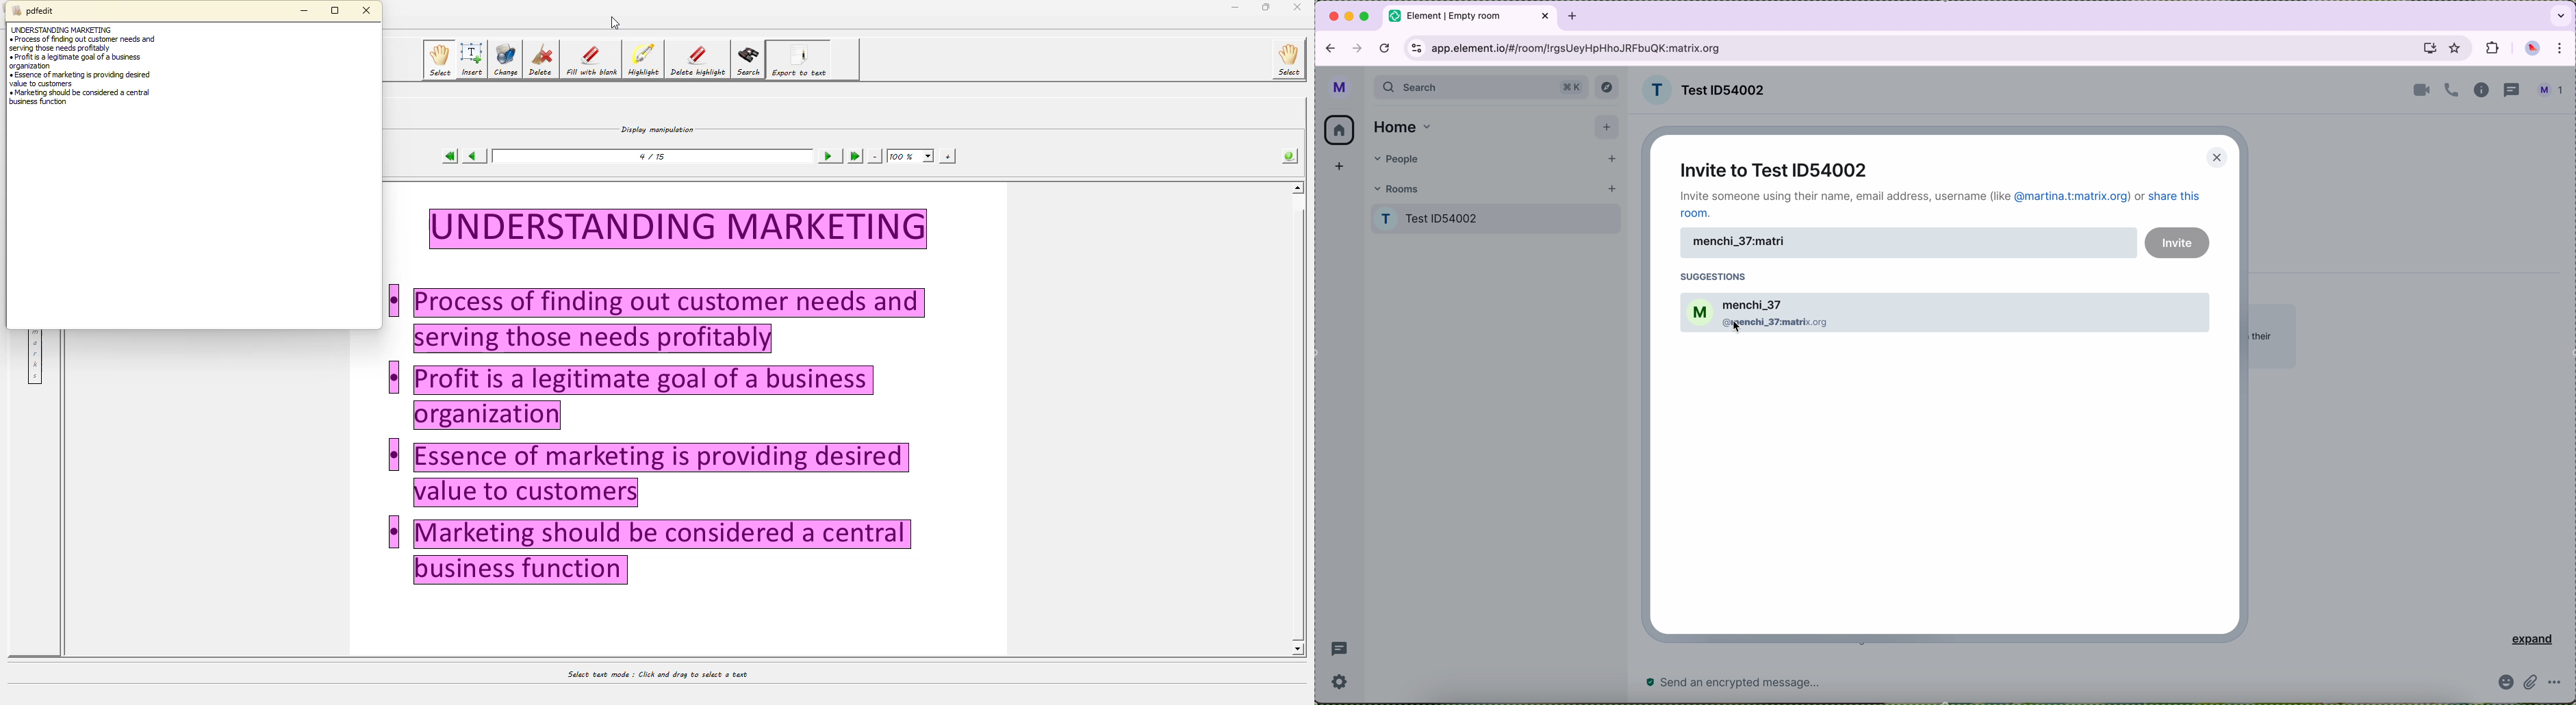  Describe the element at coordinates (1777, 168) in the screenshot. I see `invite to test ID` at that location.